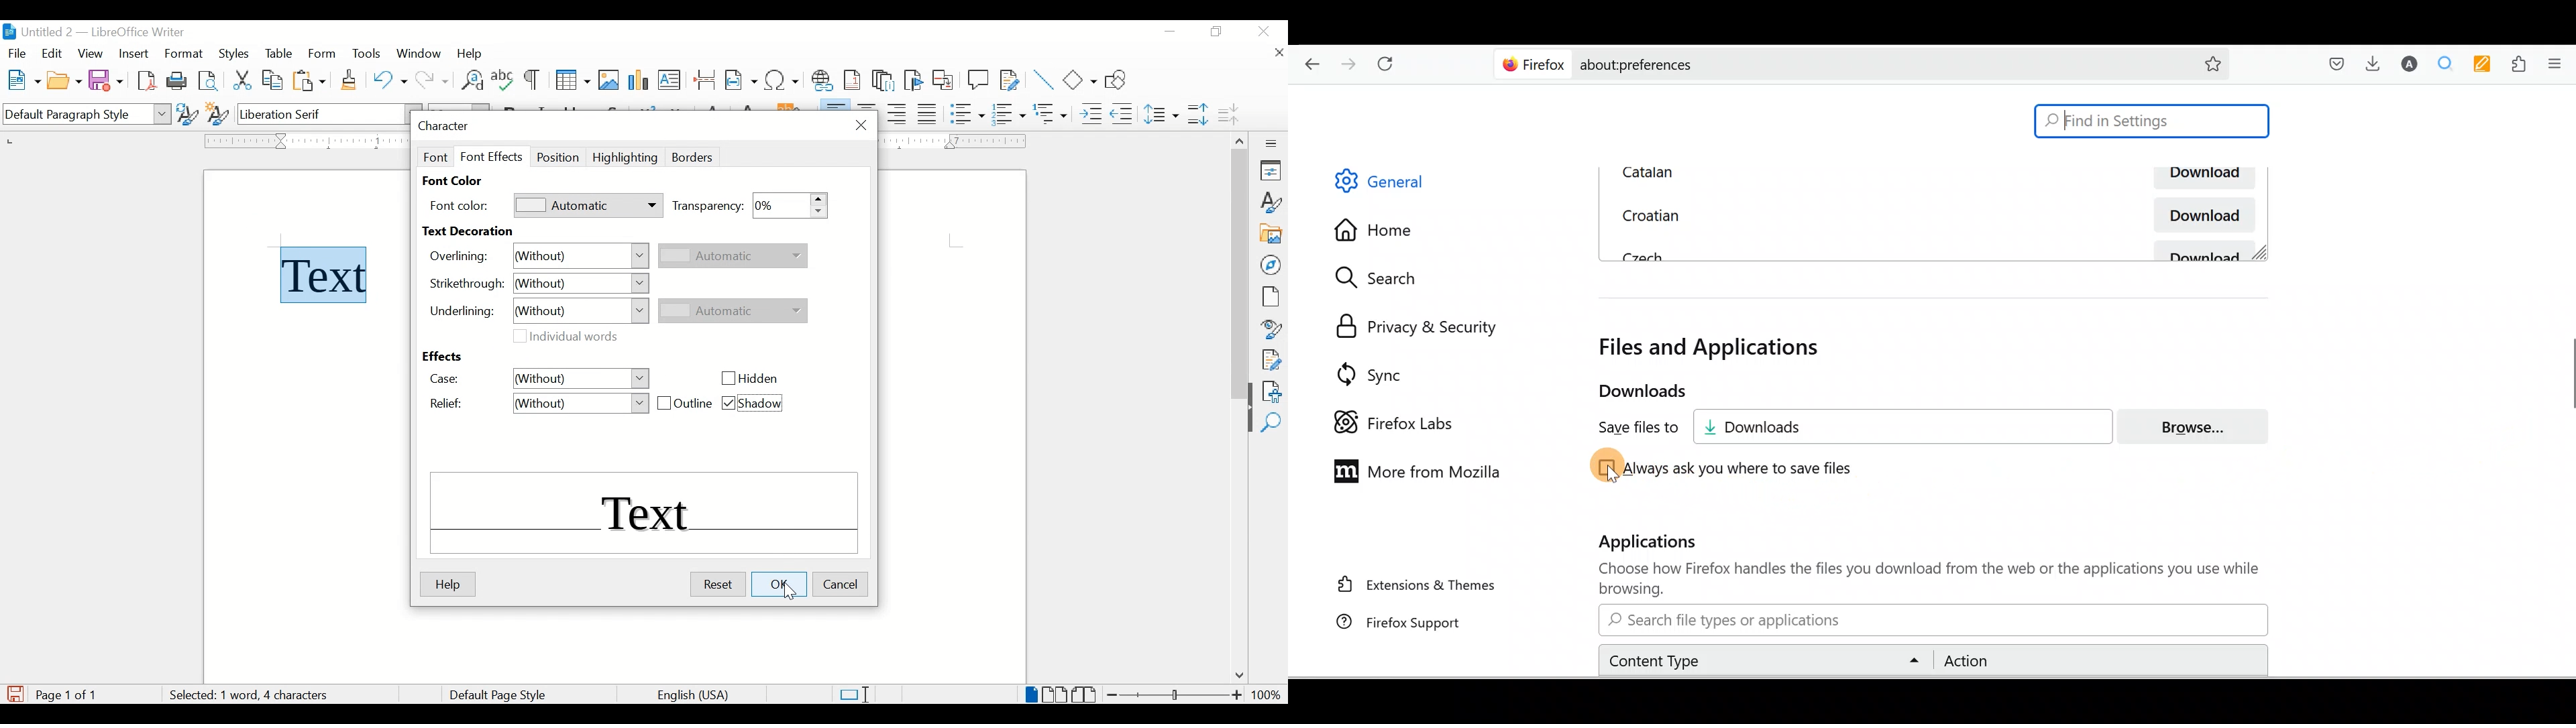 This screenshot has height=728, width=2576. I want to click on inser bookmark, so click(913, 80).